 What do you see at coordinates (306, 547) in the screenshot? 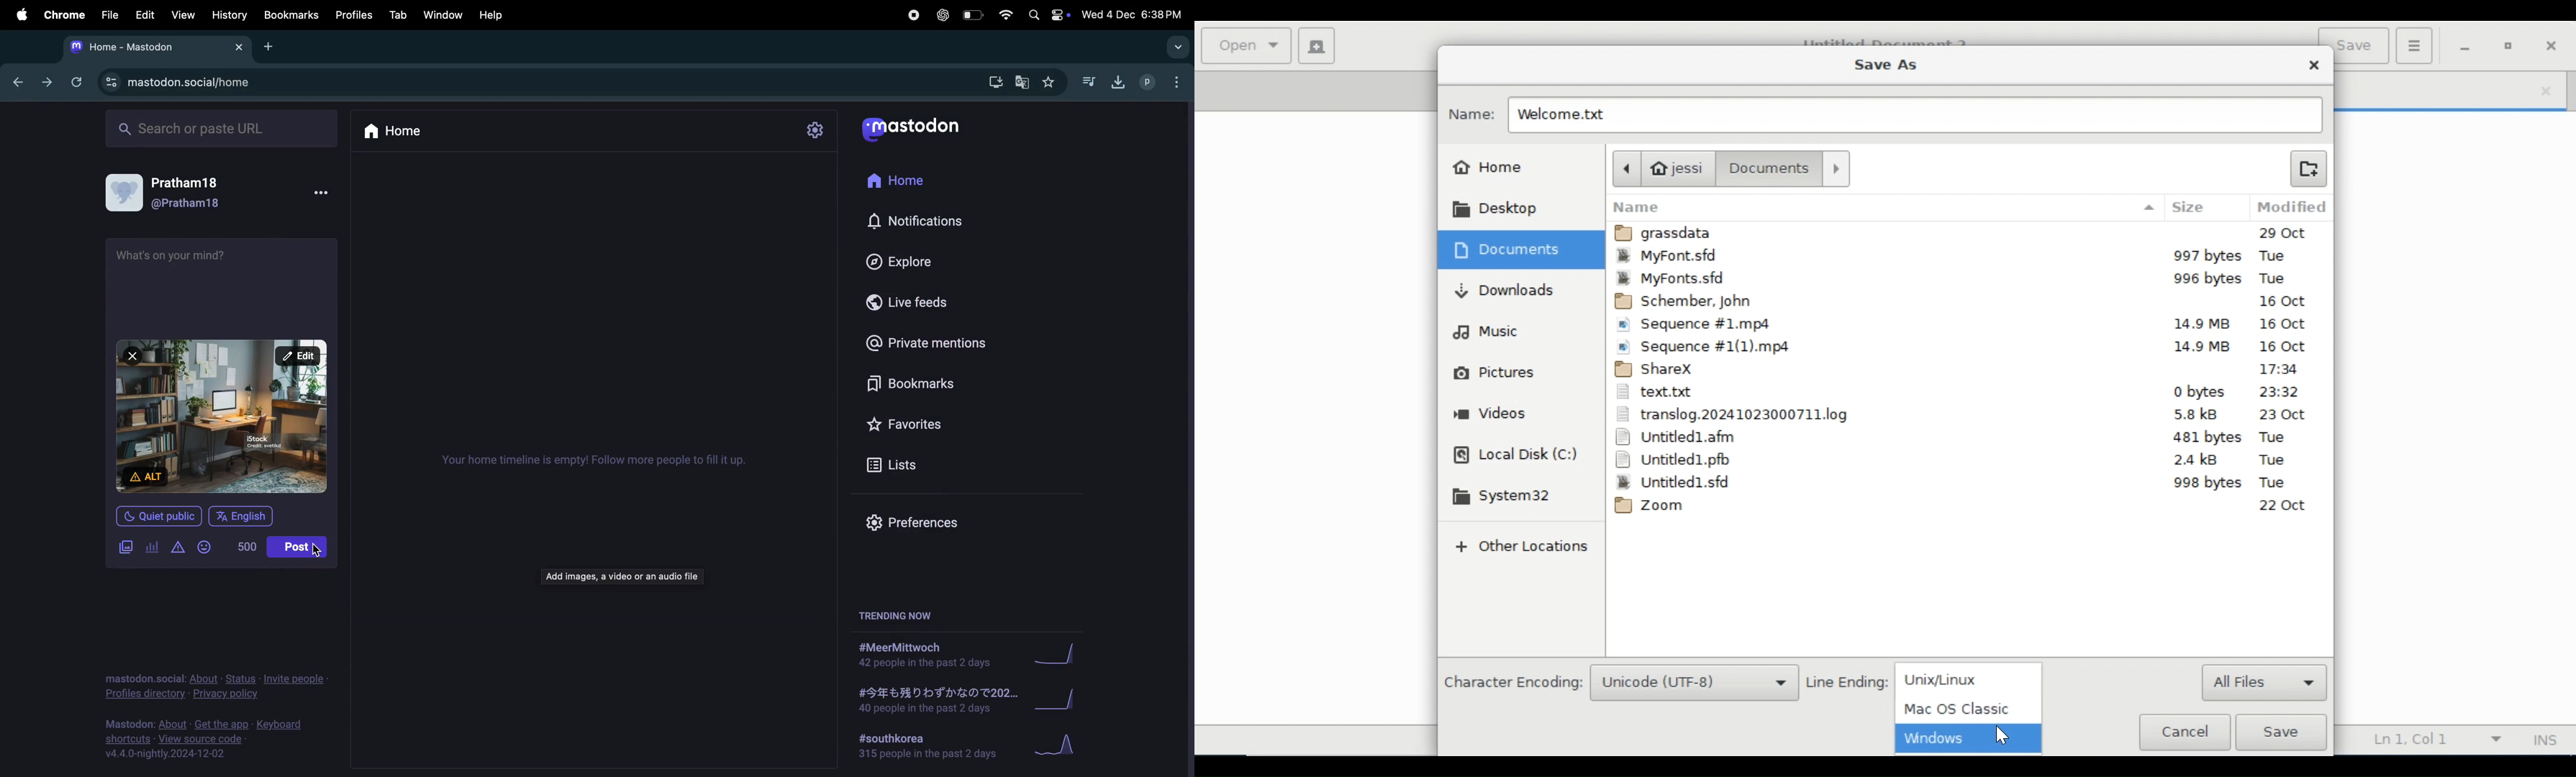
I see `Post` at bounding box center [306, 547].